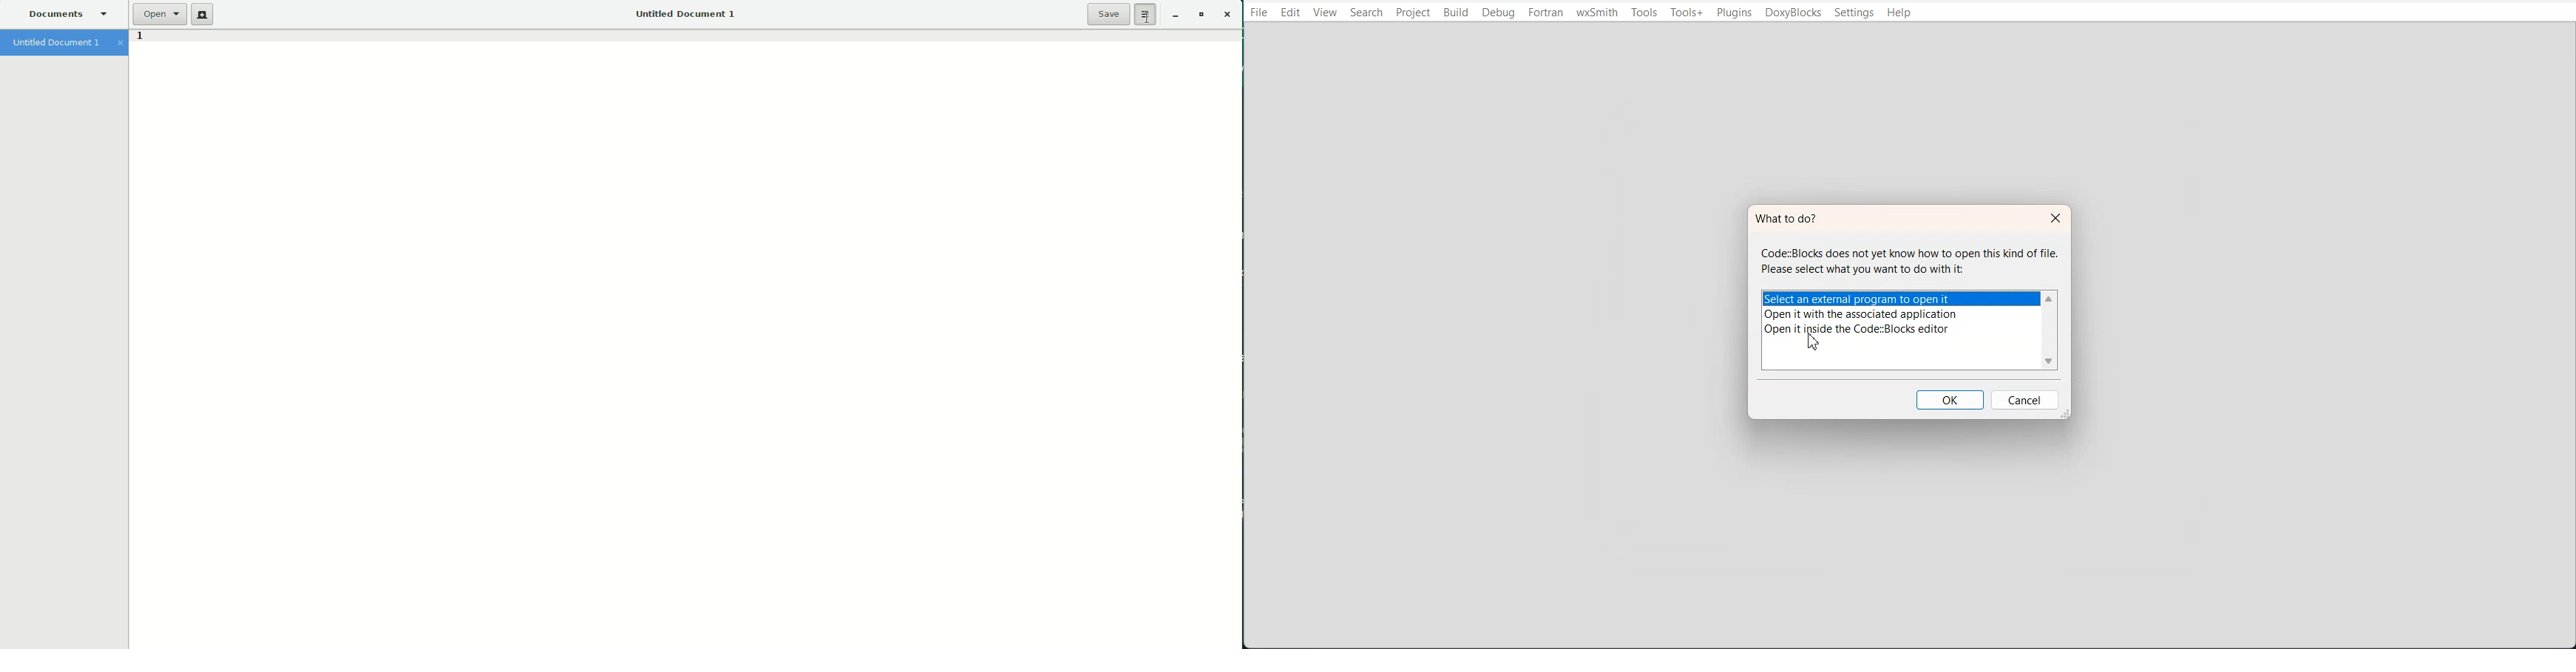  I want to click on Restore, so click(1172, 16).